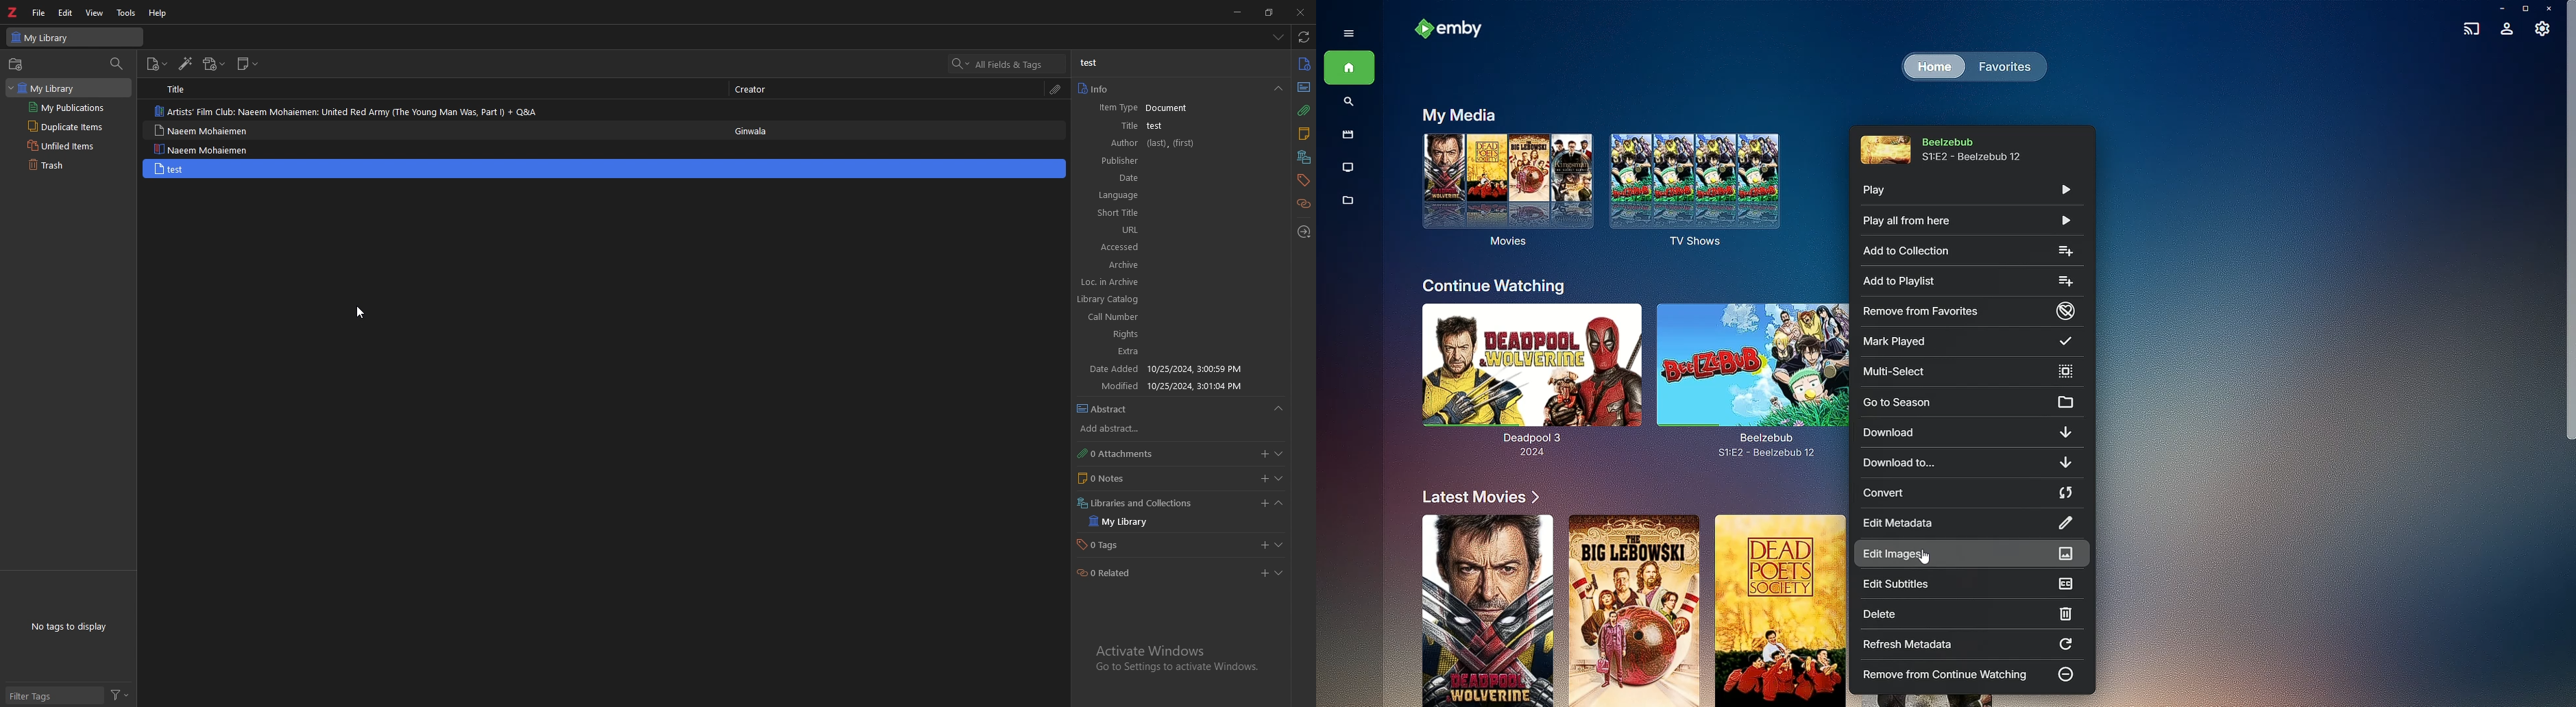 The image size is (2576, 728). I want to click on library, so click(50, 87).